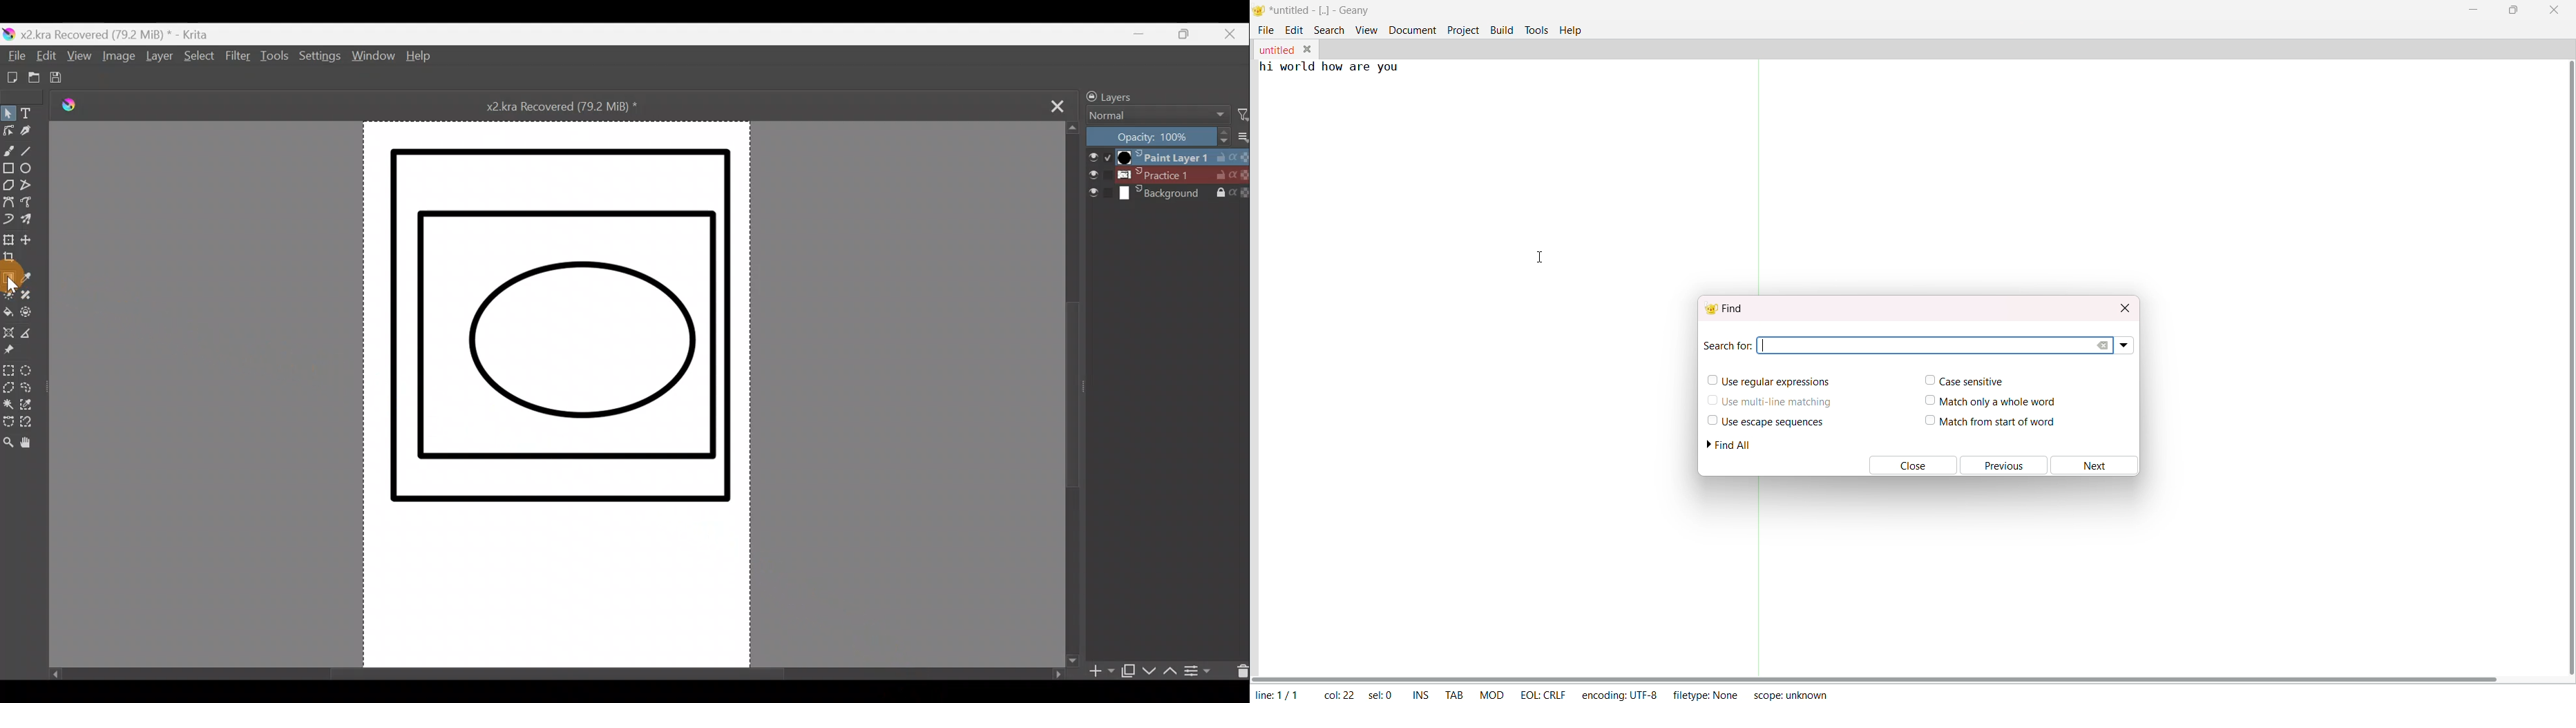 The width and height of the screenshot is (2576, 728). Describe the element at coordinates (9, 355) in the screenshot. I see `Reference images tool` at that location.